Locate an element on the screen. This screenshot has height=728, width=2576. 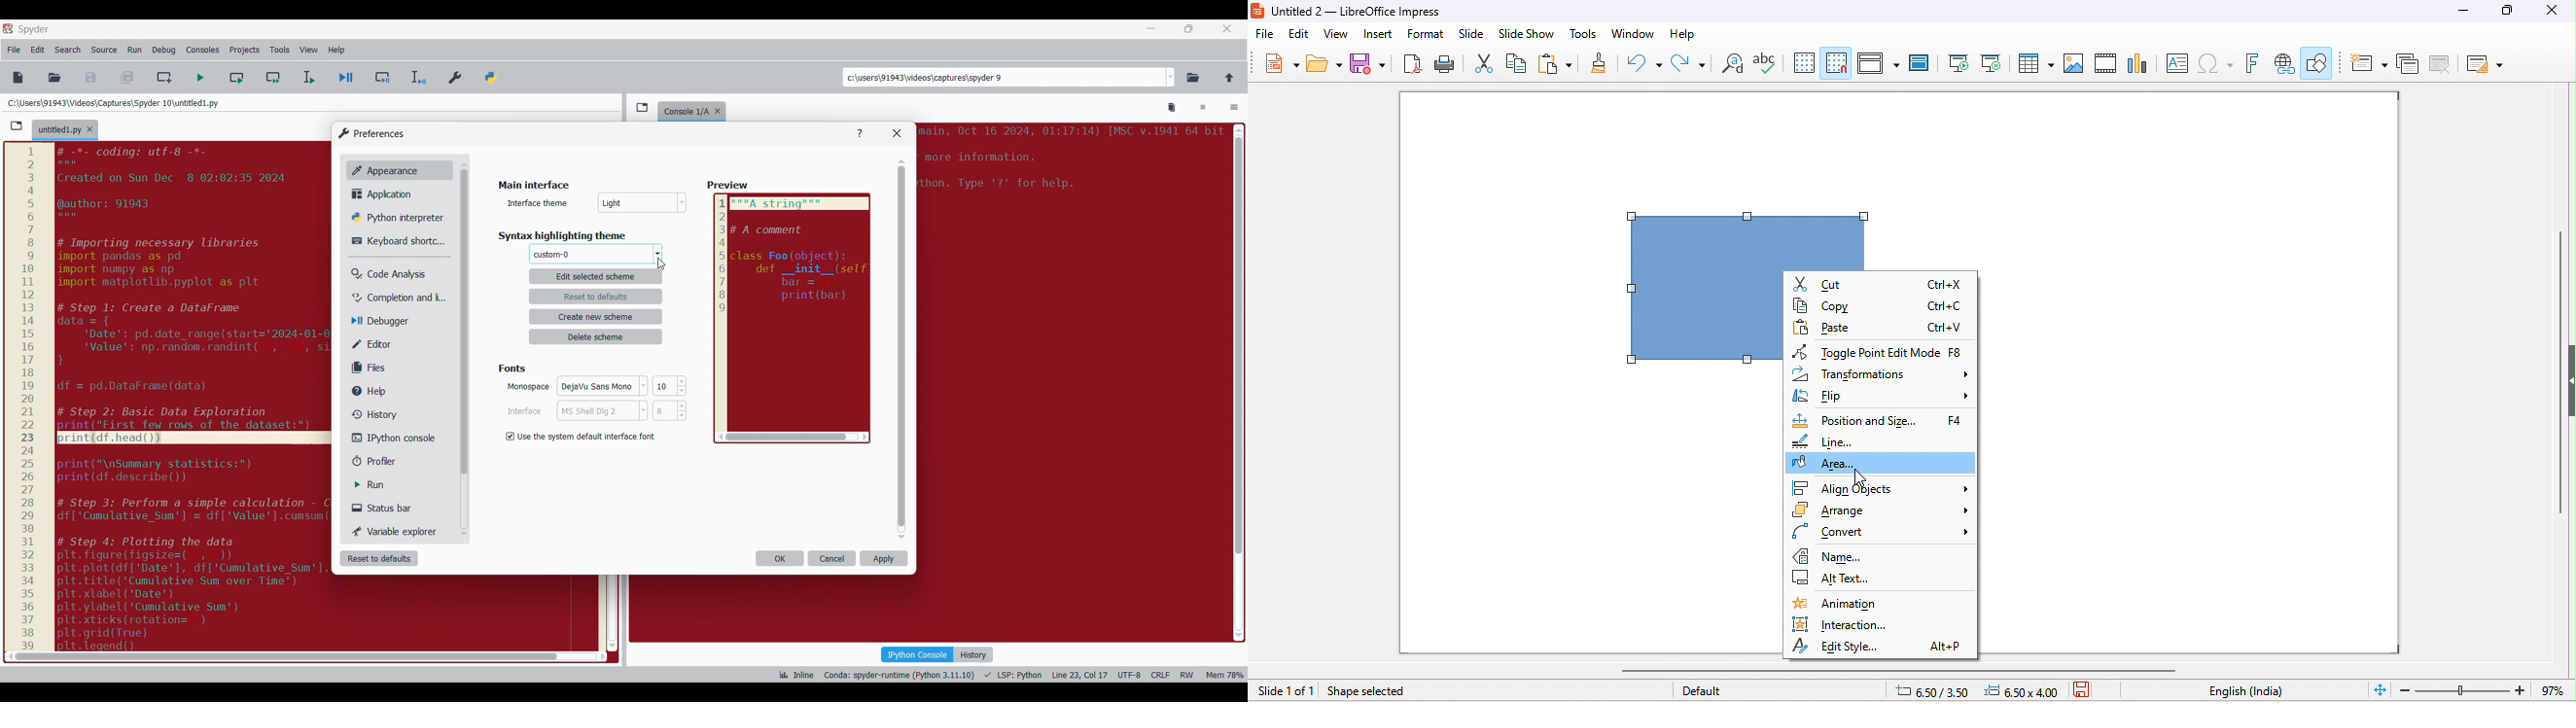
Debug menu is located at coordinates (164, 50).